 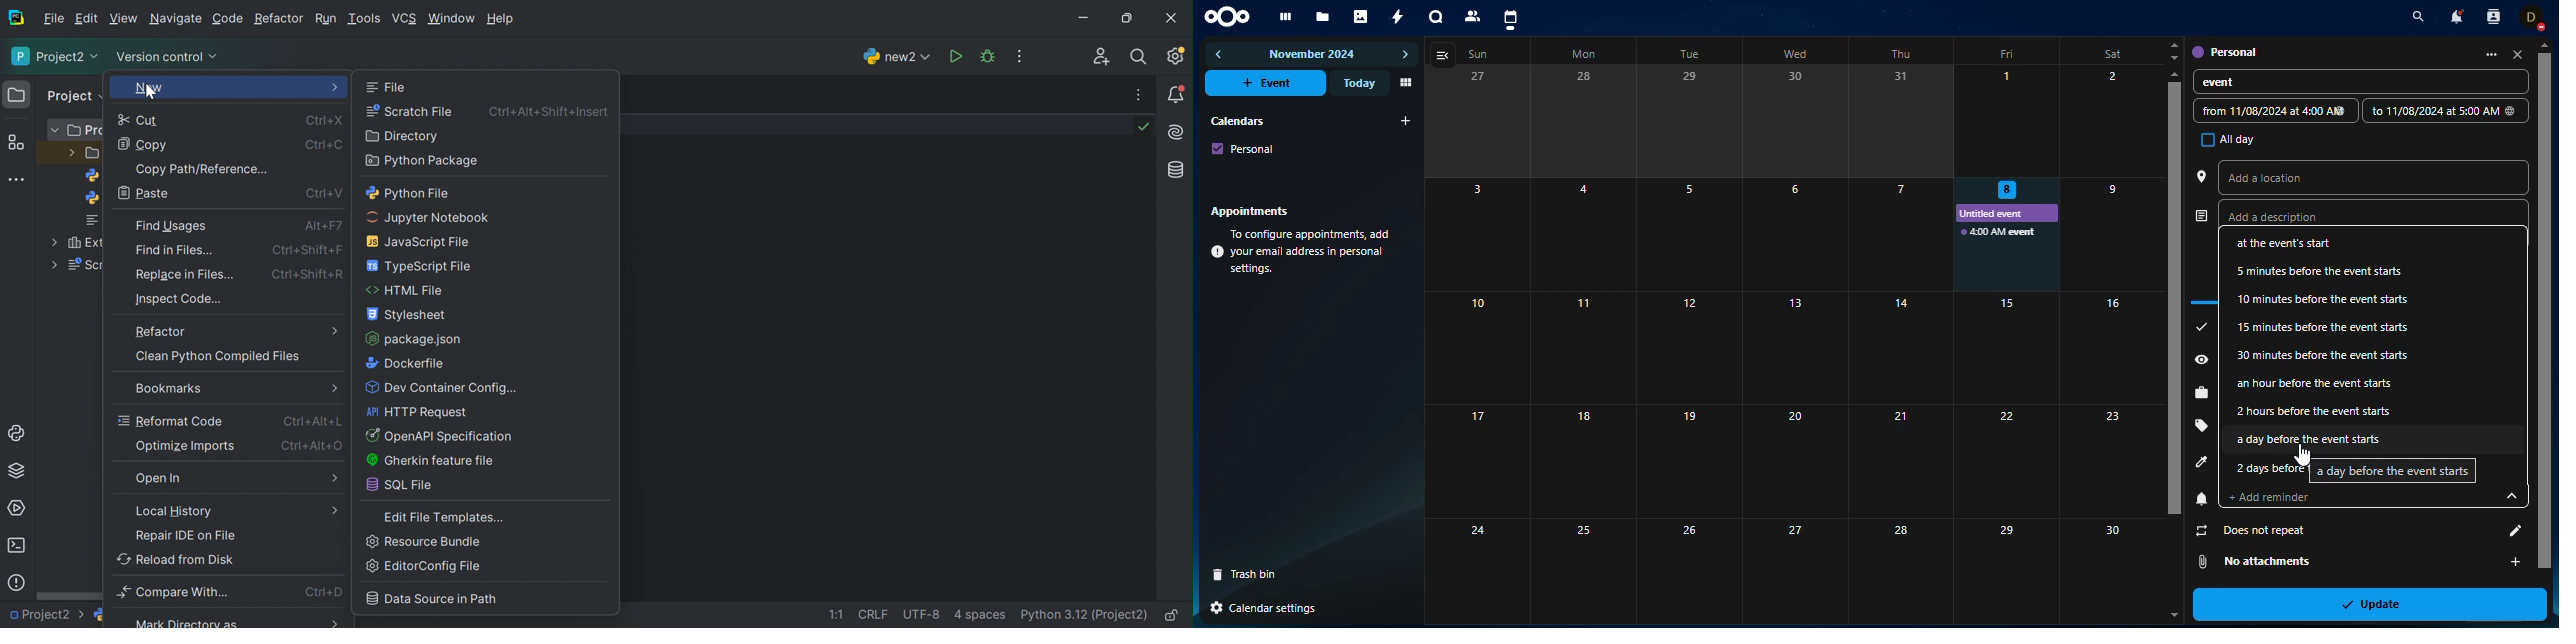 What do you see at coordinates (2315, 410) in the screenshot?
I see `2 hrs` at bounding box center [2315, 410].